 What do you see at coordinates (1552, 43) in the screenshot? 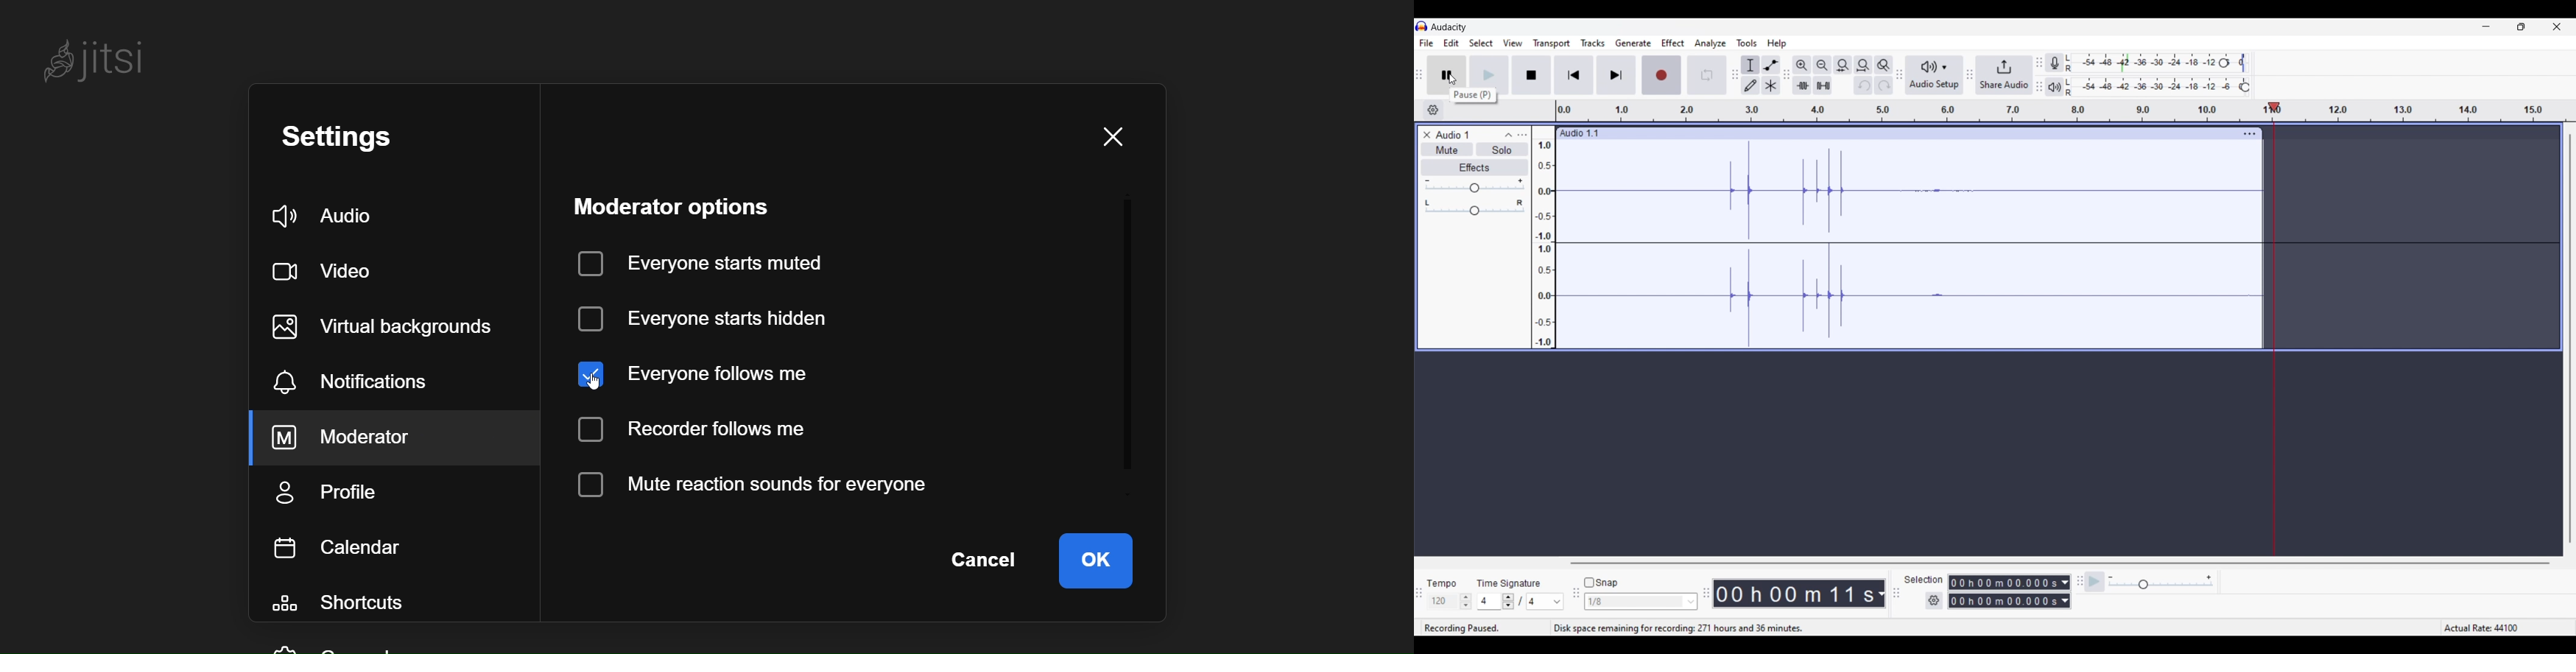
I see `Transport menu` at bounding box center [1552, 43].